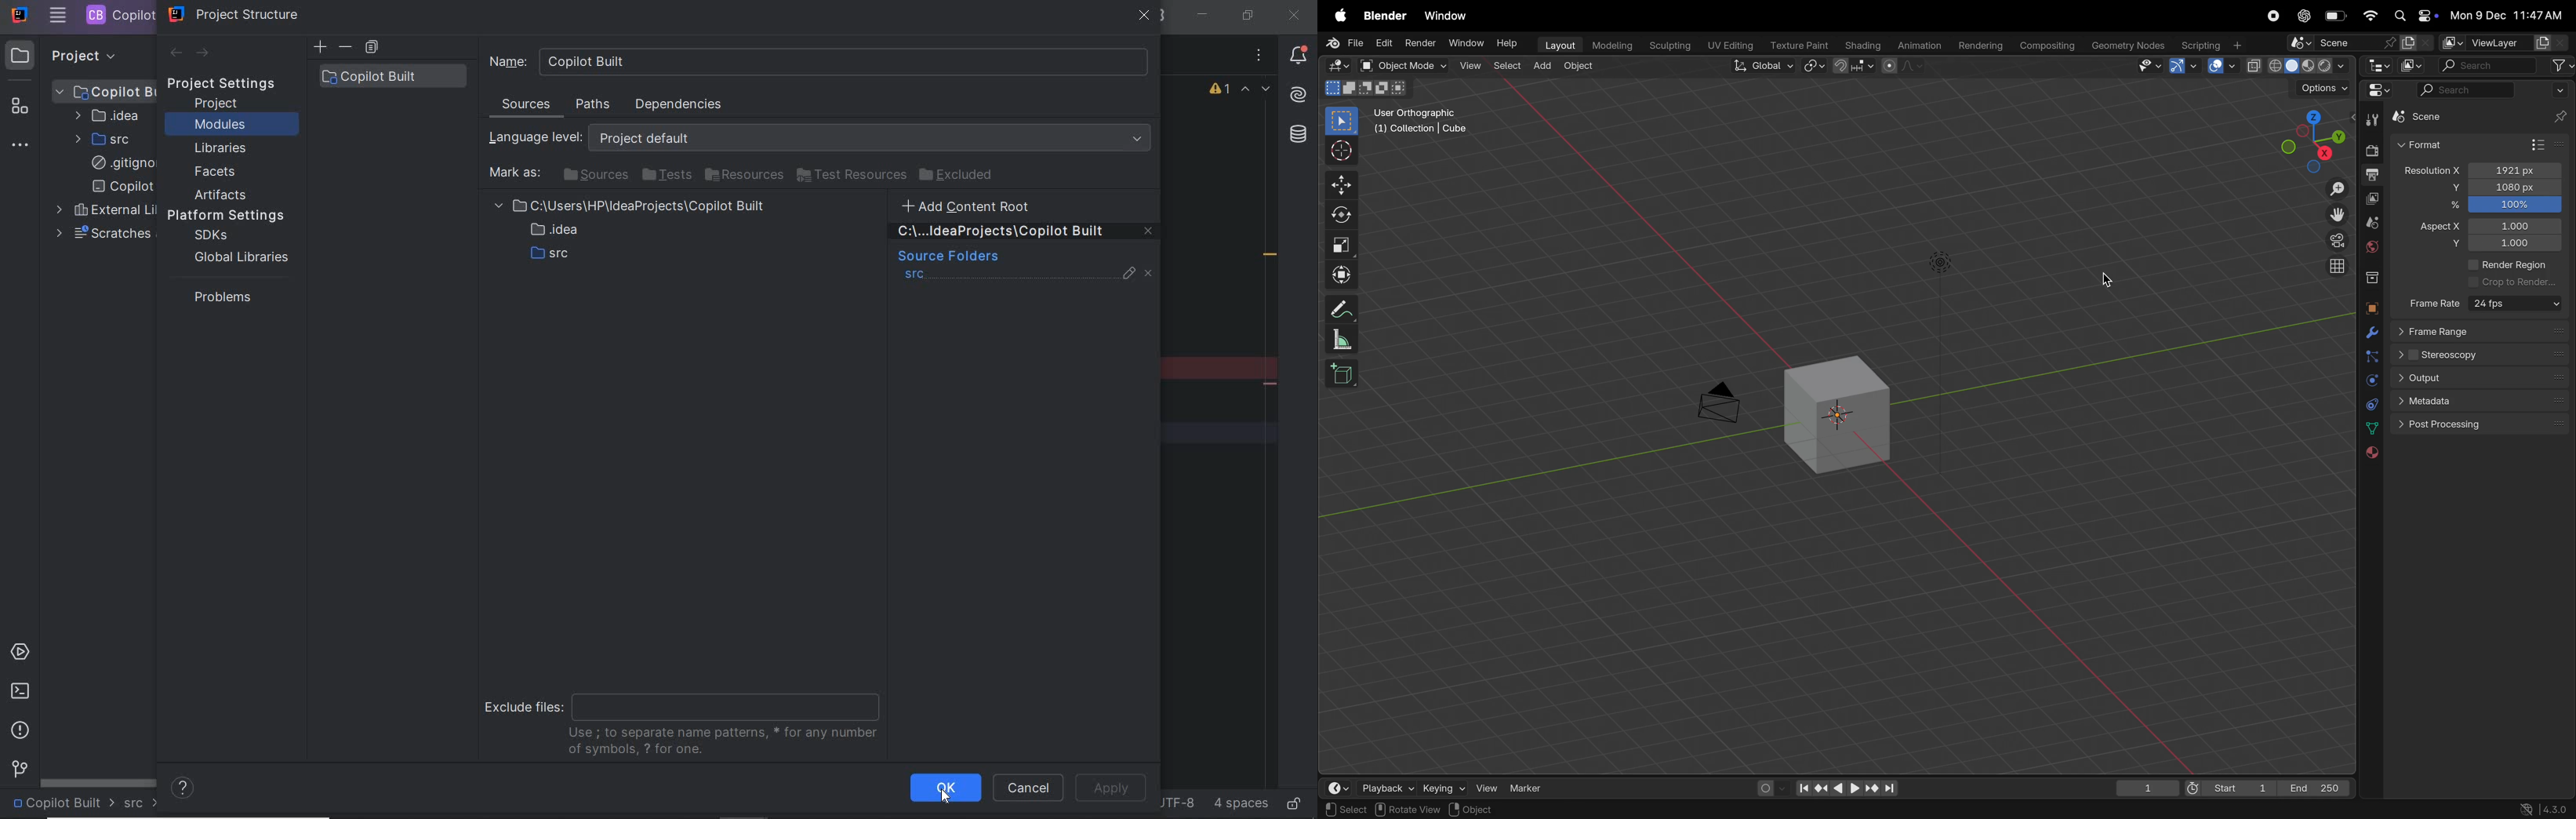  Describe the element at coordinates (2141, 787) in the screenshot. I see `1` at that location.